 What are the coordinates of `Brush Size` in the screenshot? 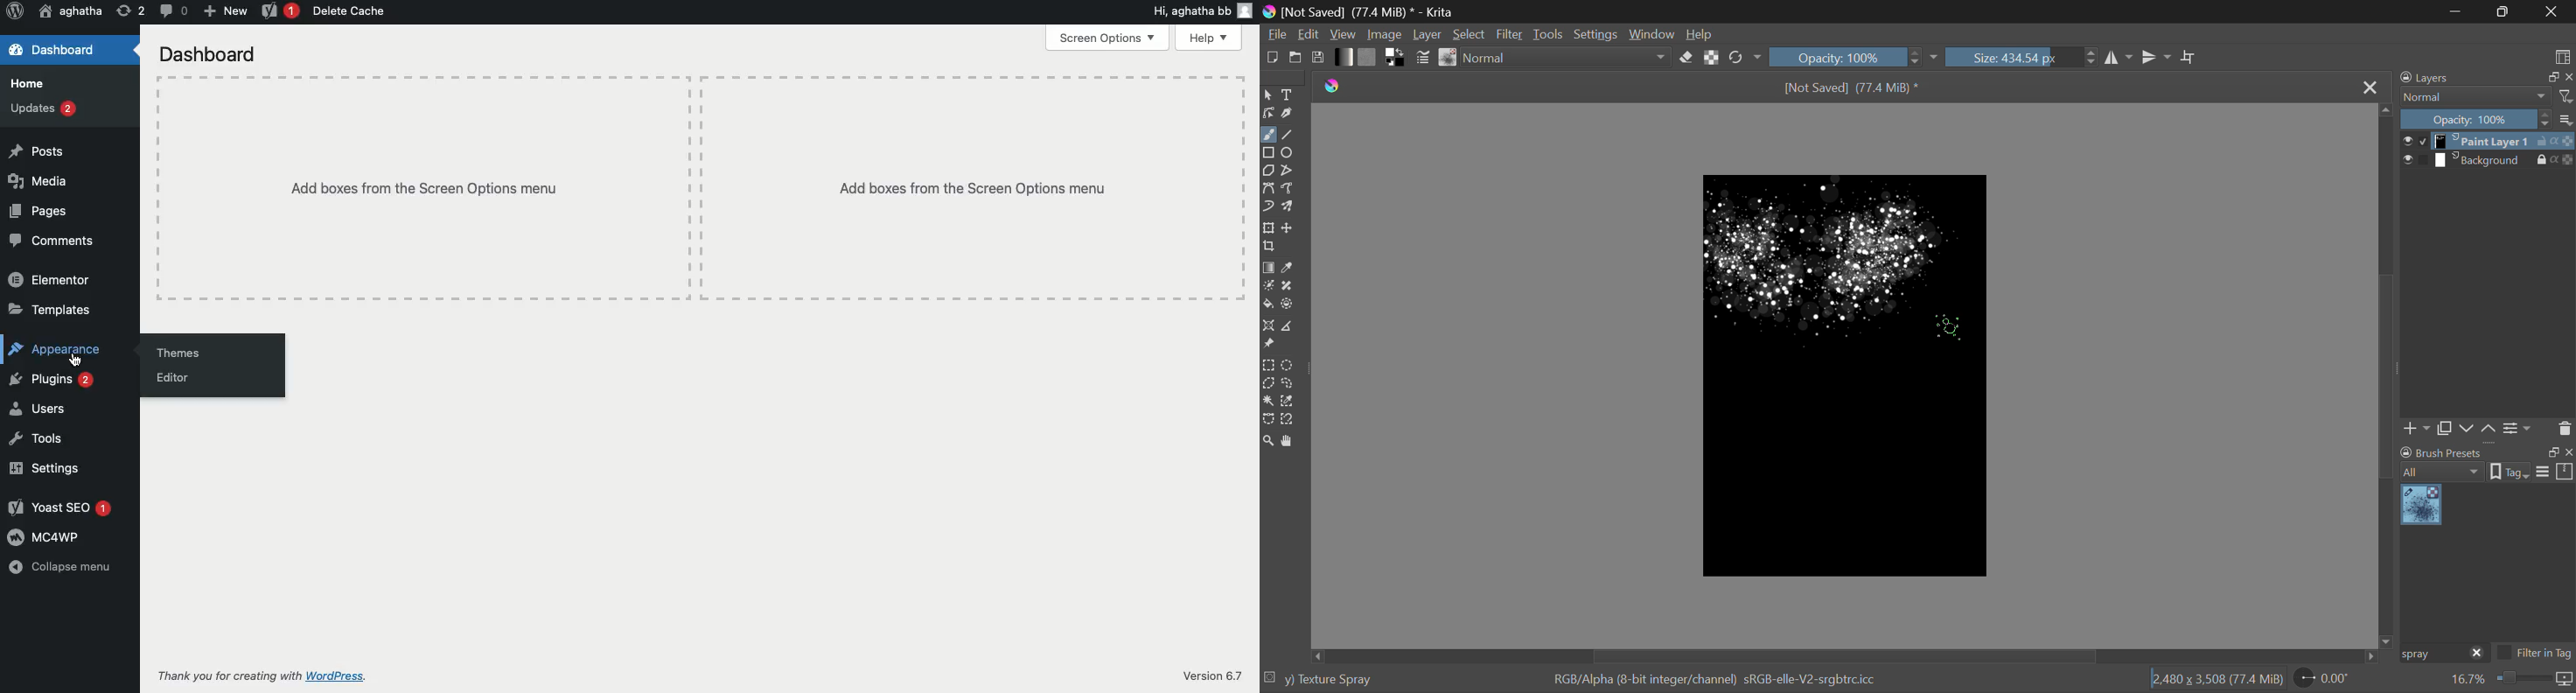 It's located at (2022, 57).